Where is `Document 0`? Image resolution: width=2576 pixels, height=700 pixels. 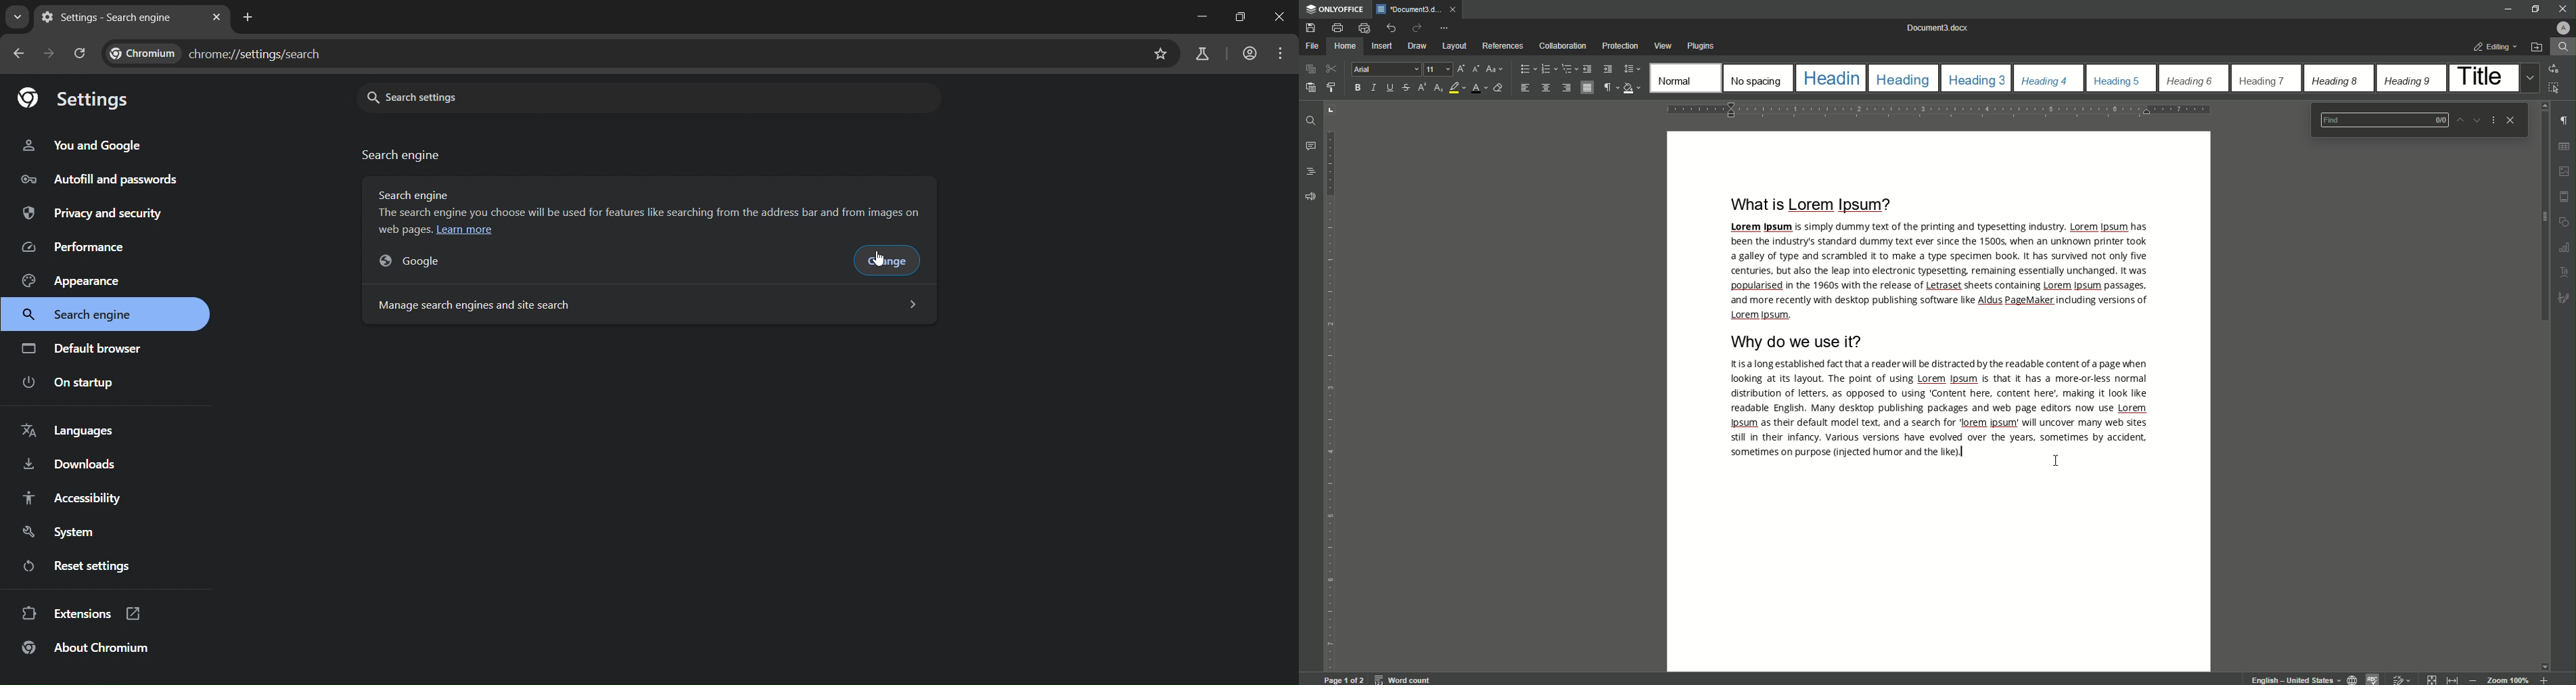 Document 0 is located at coordinates (1938, 28).